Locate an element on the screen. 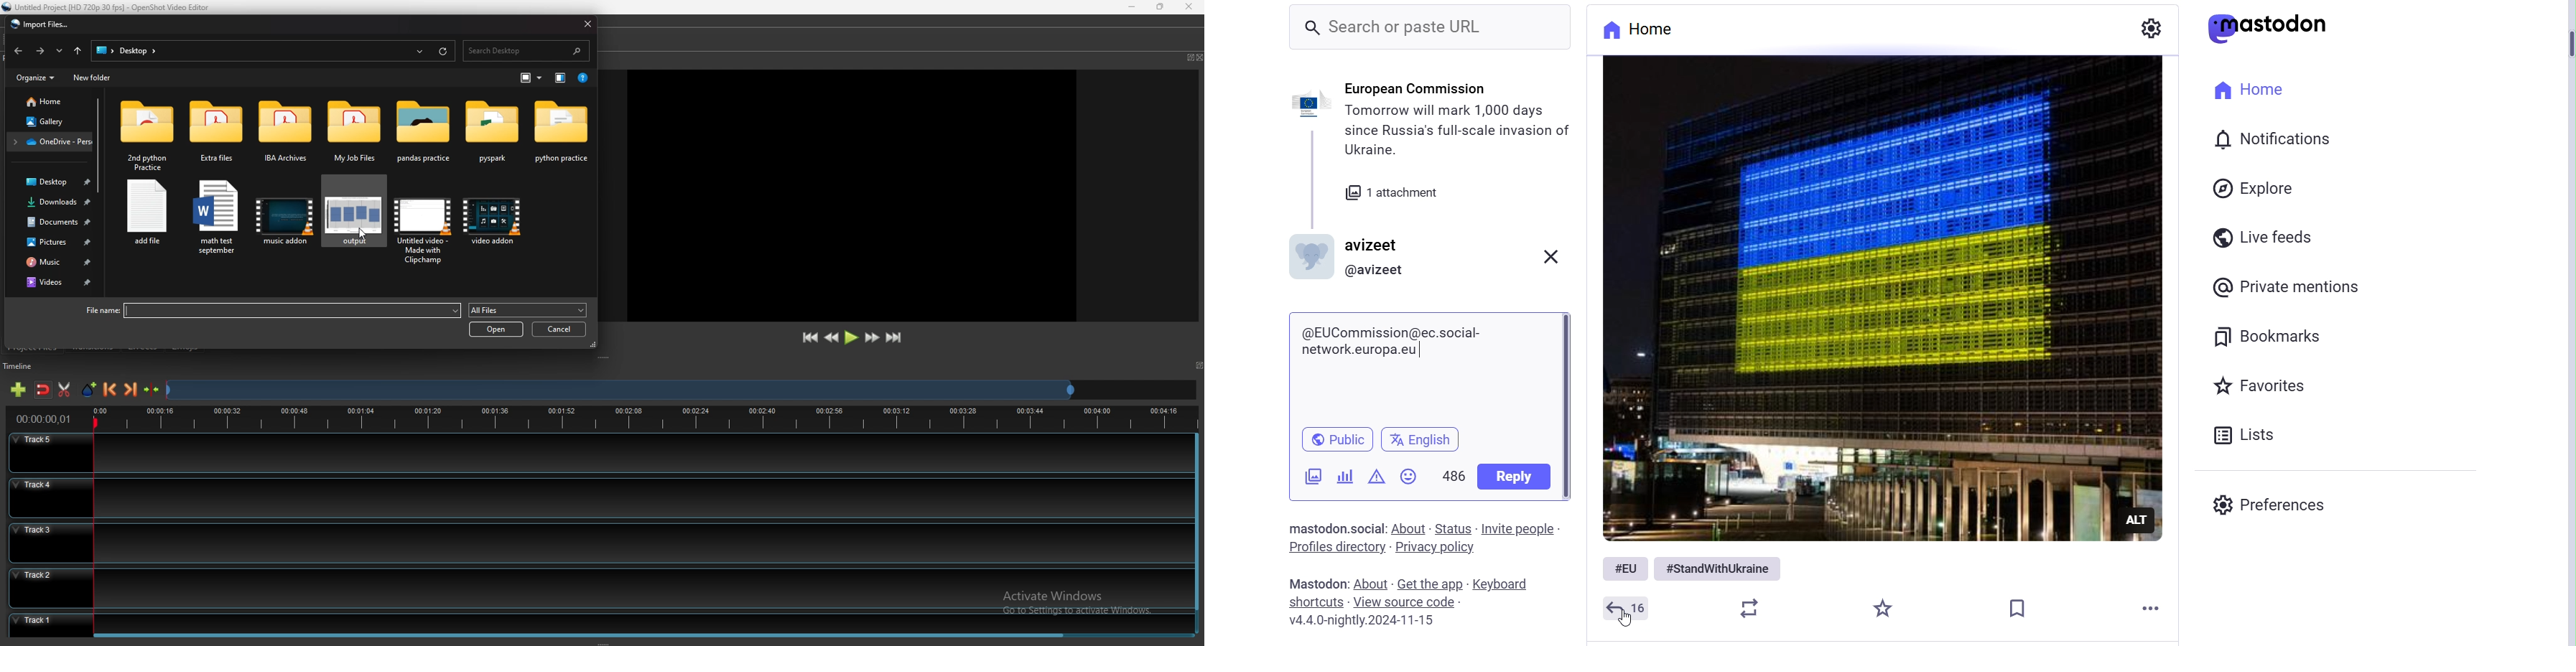 The height and width of the screenshot is (672, 2576). Live Feeds is located at coordinates (2268, 235).